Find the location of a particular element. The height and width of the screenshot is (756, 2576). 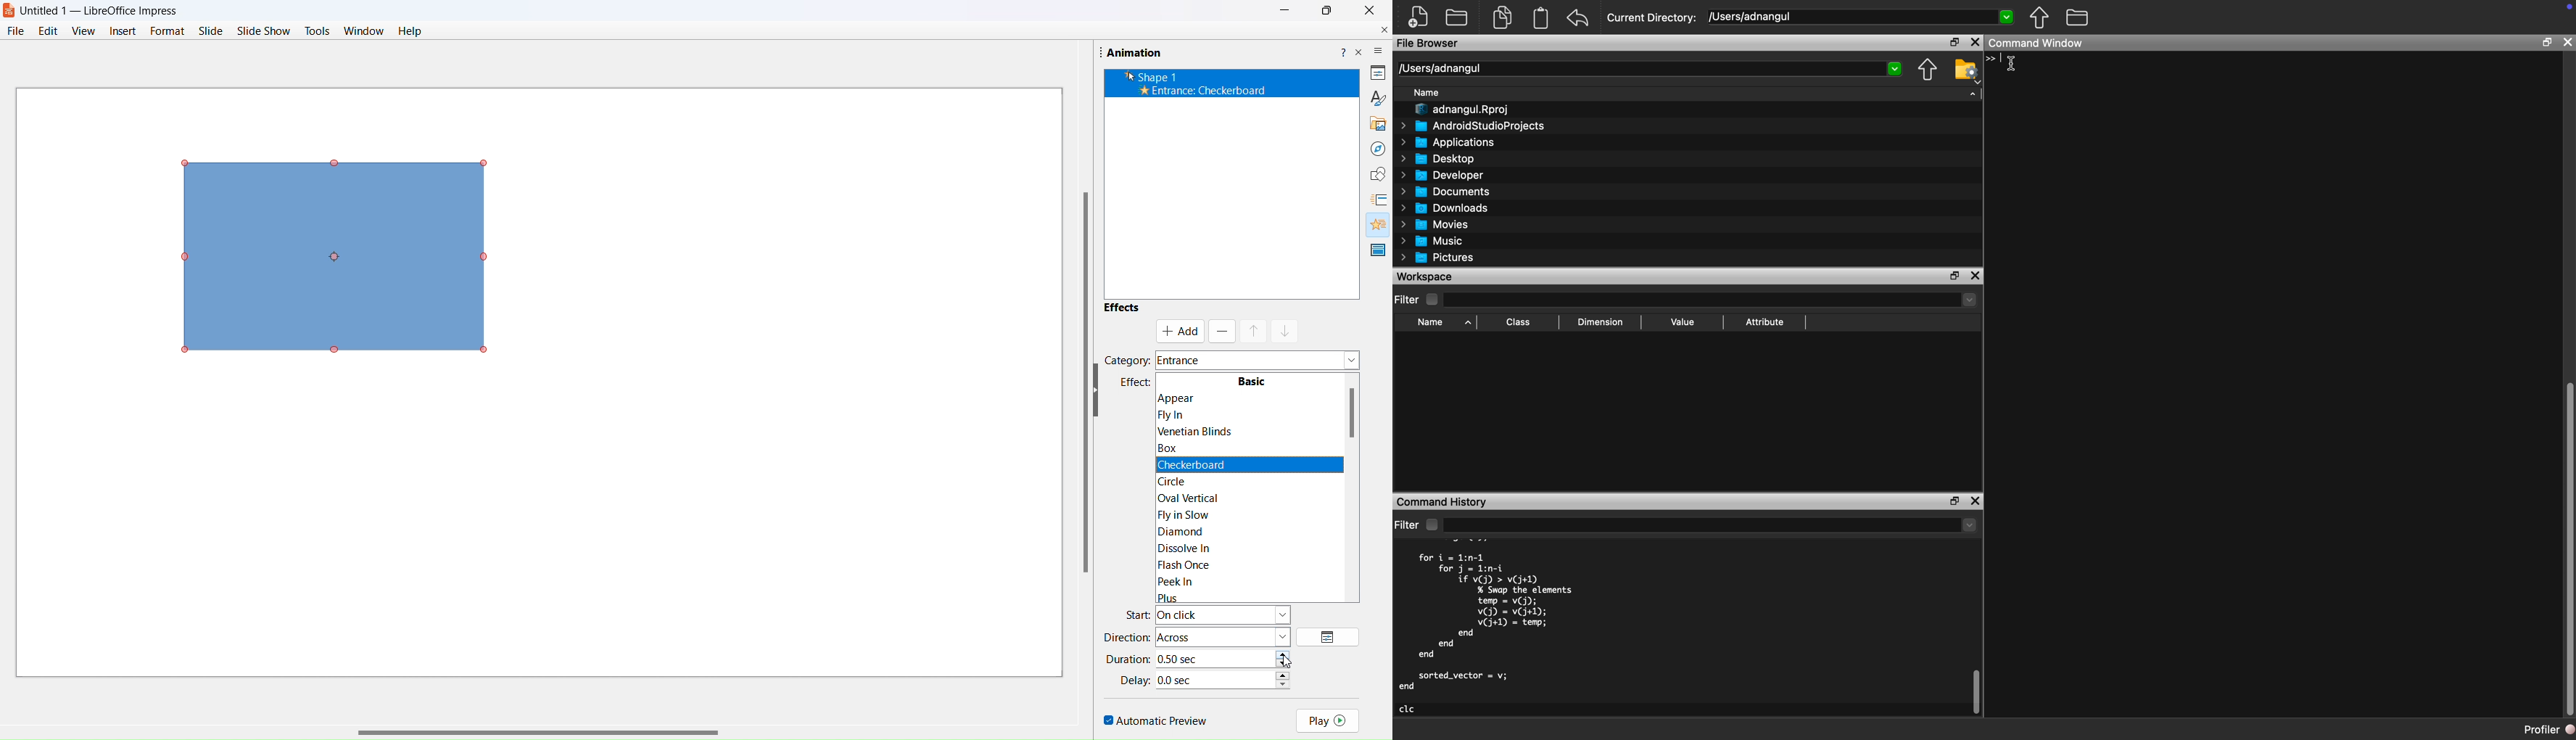

Appear is located at coordinates (1219, 398).